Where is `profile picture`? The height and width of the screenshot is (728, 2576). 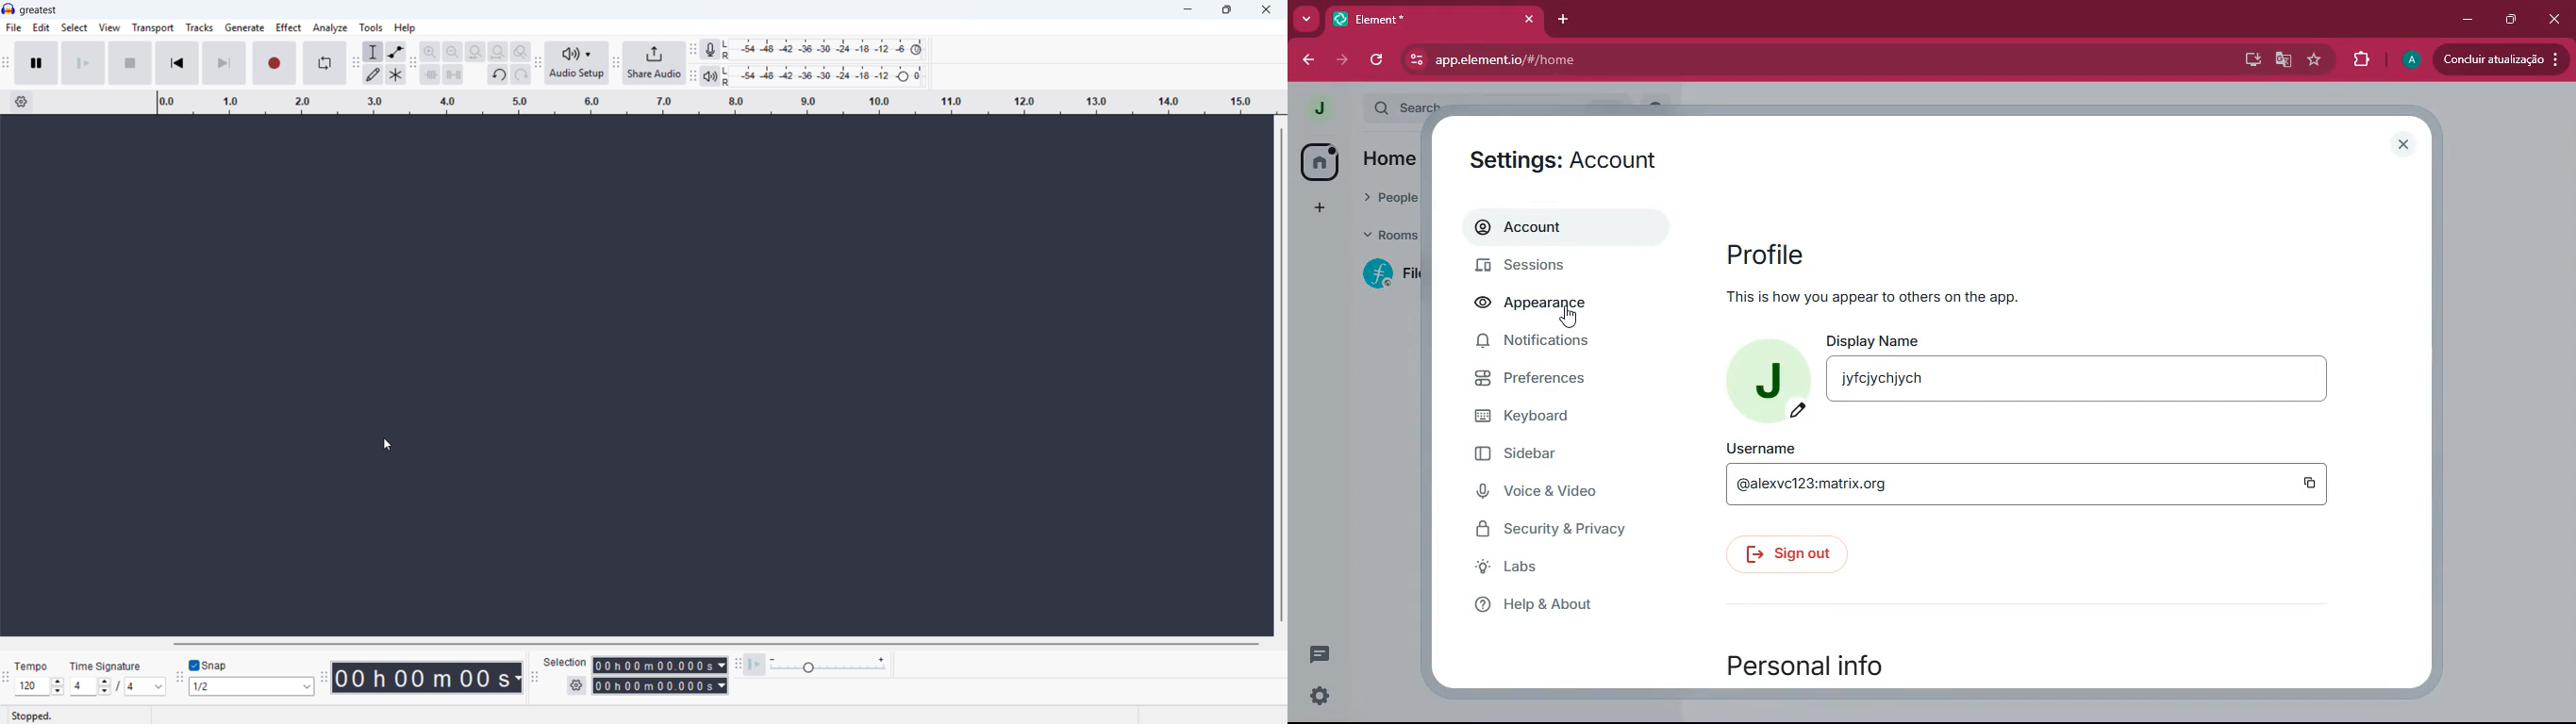
profile picture is located at coordinates (1766, 374).